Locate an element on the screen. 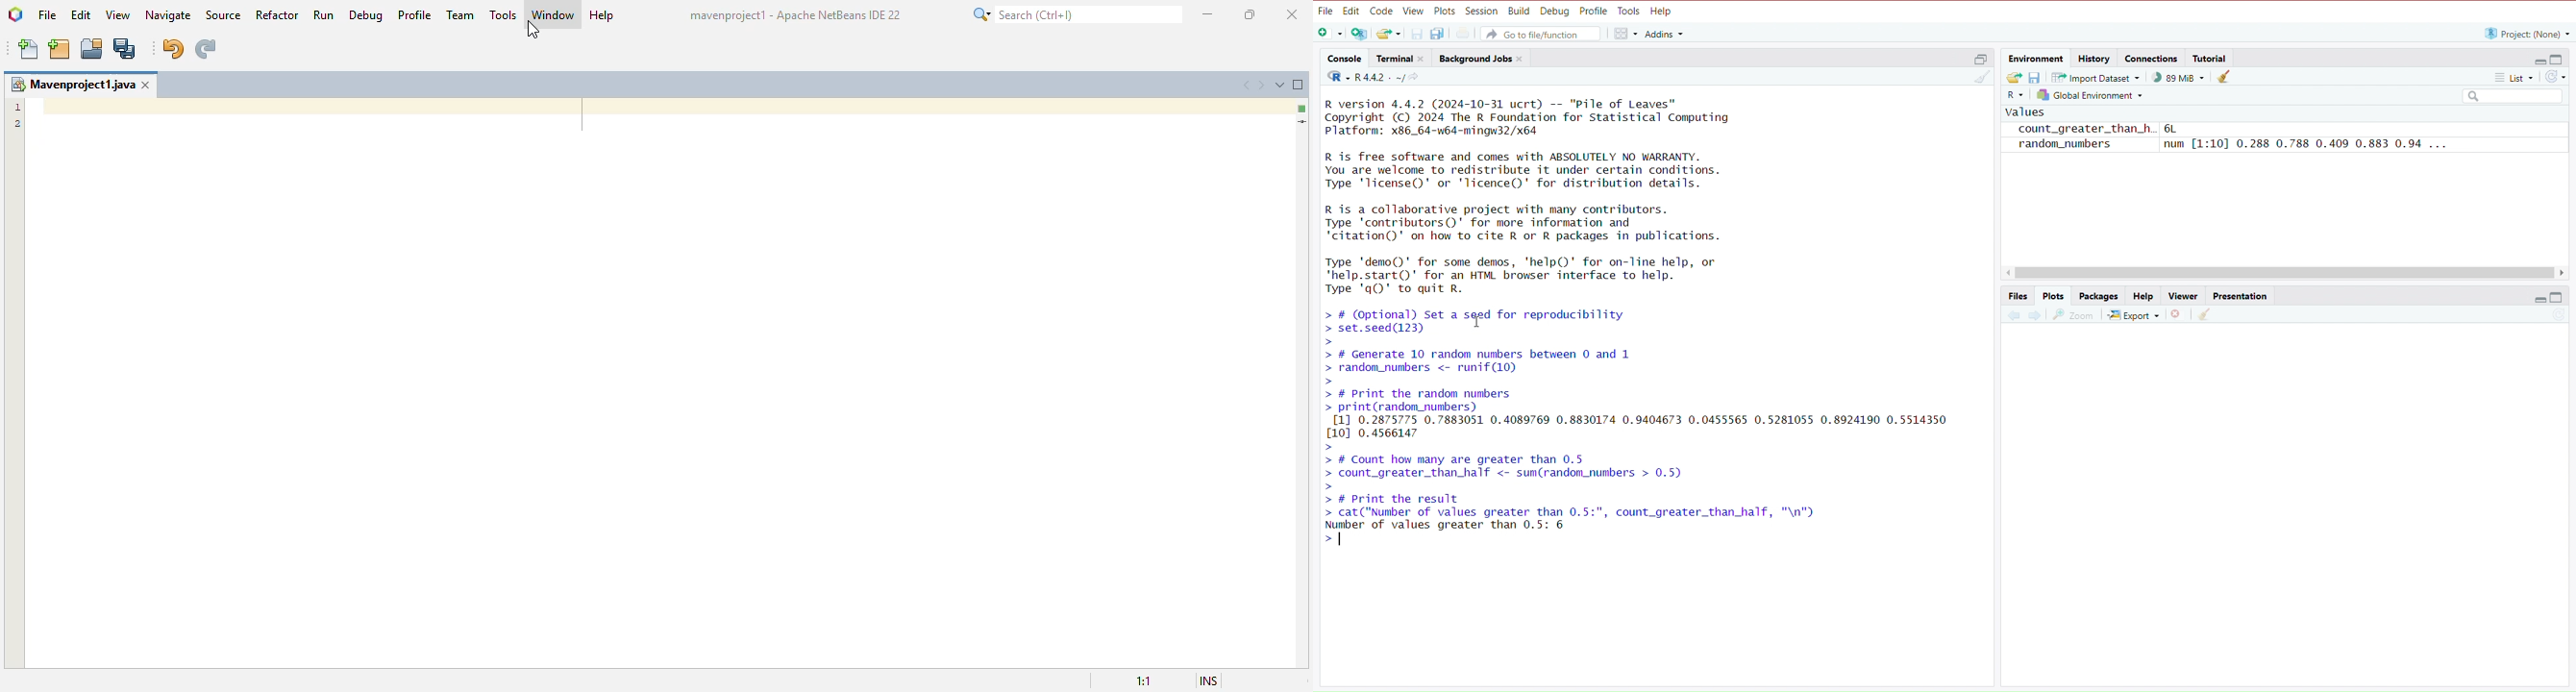  Export history logs is located at coordinates (2014, 78).